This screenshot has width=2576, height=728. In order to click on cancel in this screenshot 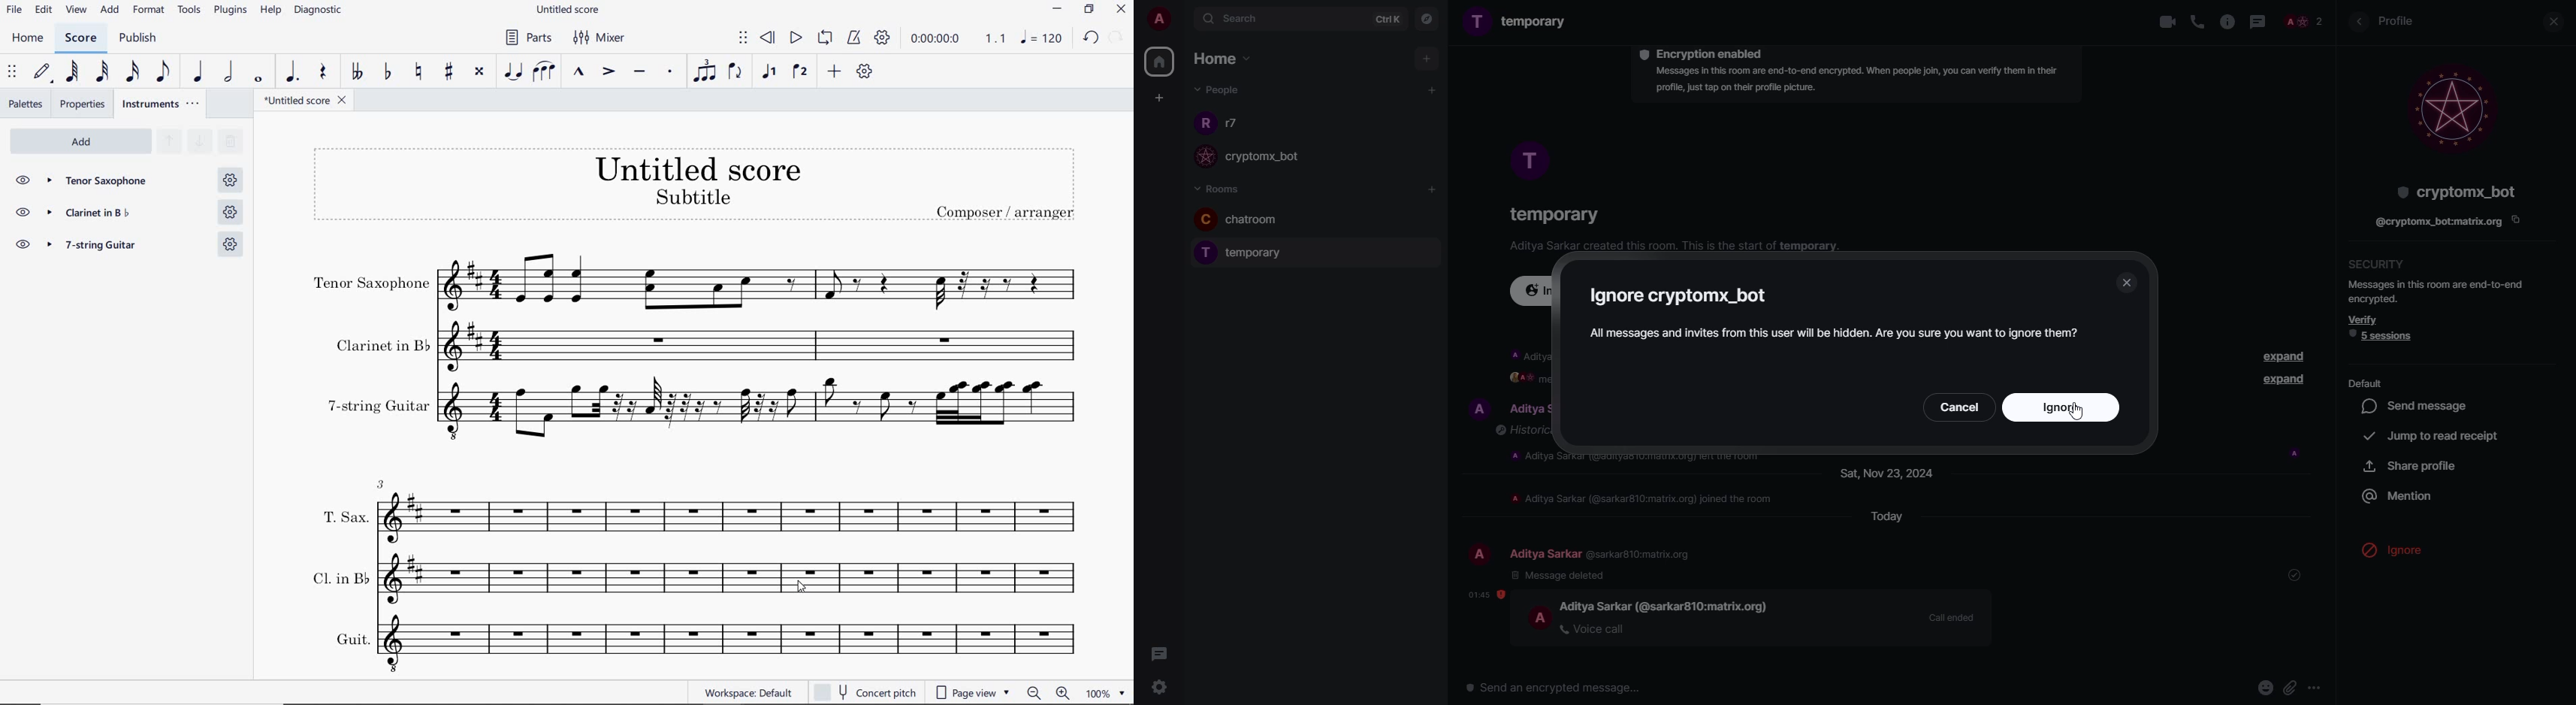, I will do `click(1959, 406)`.